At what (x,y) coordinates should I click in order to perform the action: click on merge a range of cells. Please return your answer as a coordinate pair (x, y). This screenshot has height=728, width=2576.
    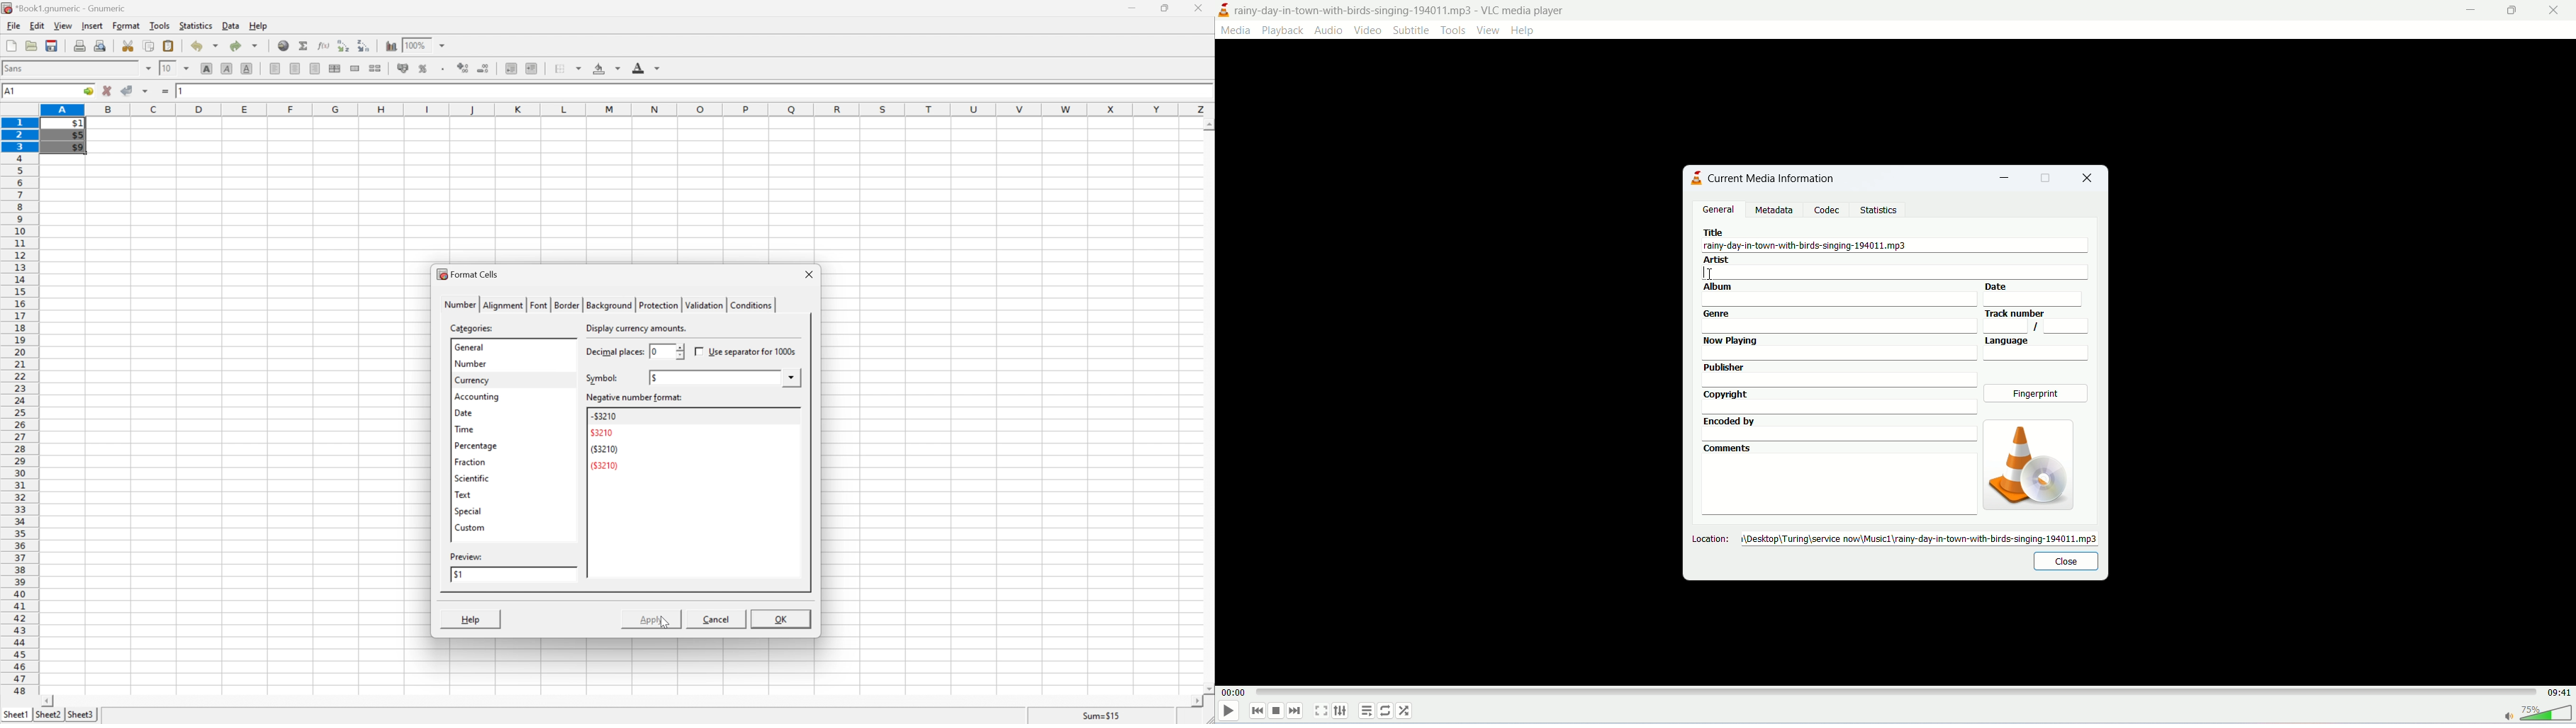
    Looking at the image, I should click on (358, 68).